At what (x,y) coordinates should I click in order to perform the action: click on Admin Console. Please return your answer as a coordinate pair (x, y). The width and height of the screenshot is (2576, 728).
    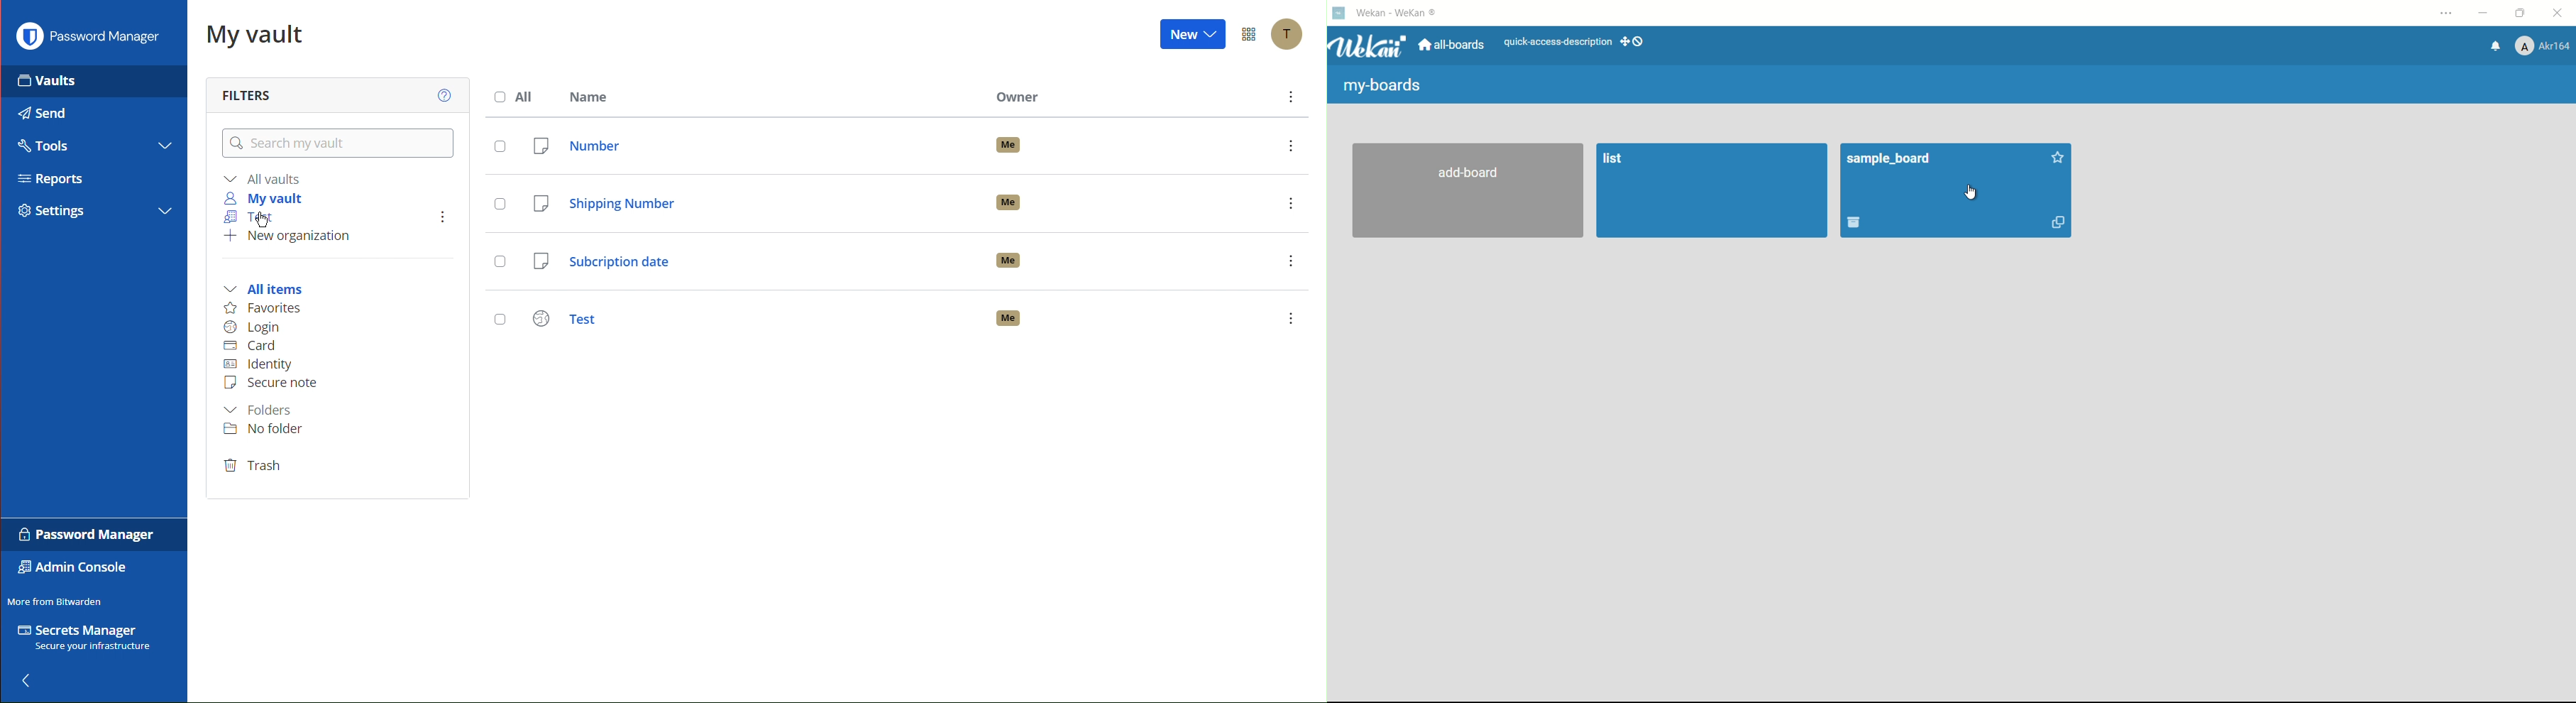
    Looking at the image, I should click on (71, 569).